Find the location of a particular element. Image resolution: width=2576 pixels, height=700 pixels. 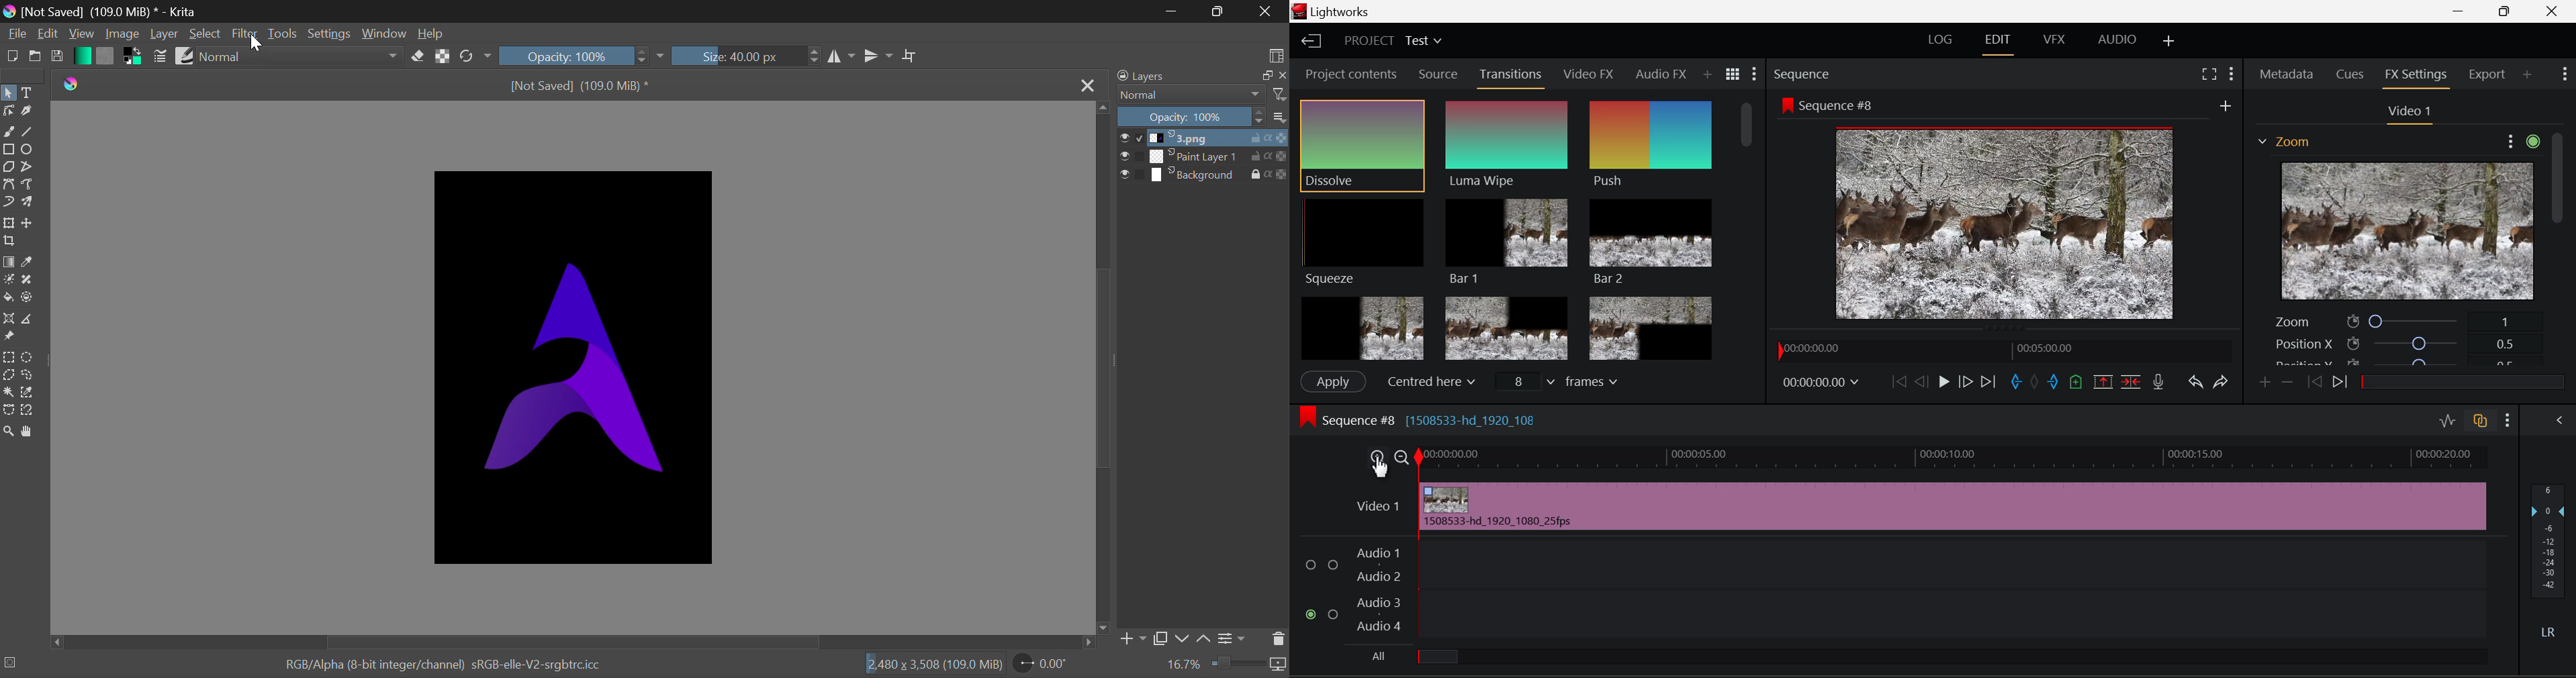

Decibel Level is located at coordinates (2549, 541).